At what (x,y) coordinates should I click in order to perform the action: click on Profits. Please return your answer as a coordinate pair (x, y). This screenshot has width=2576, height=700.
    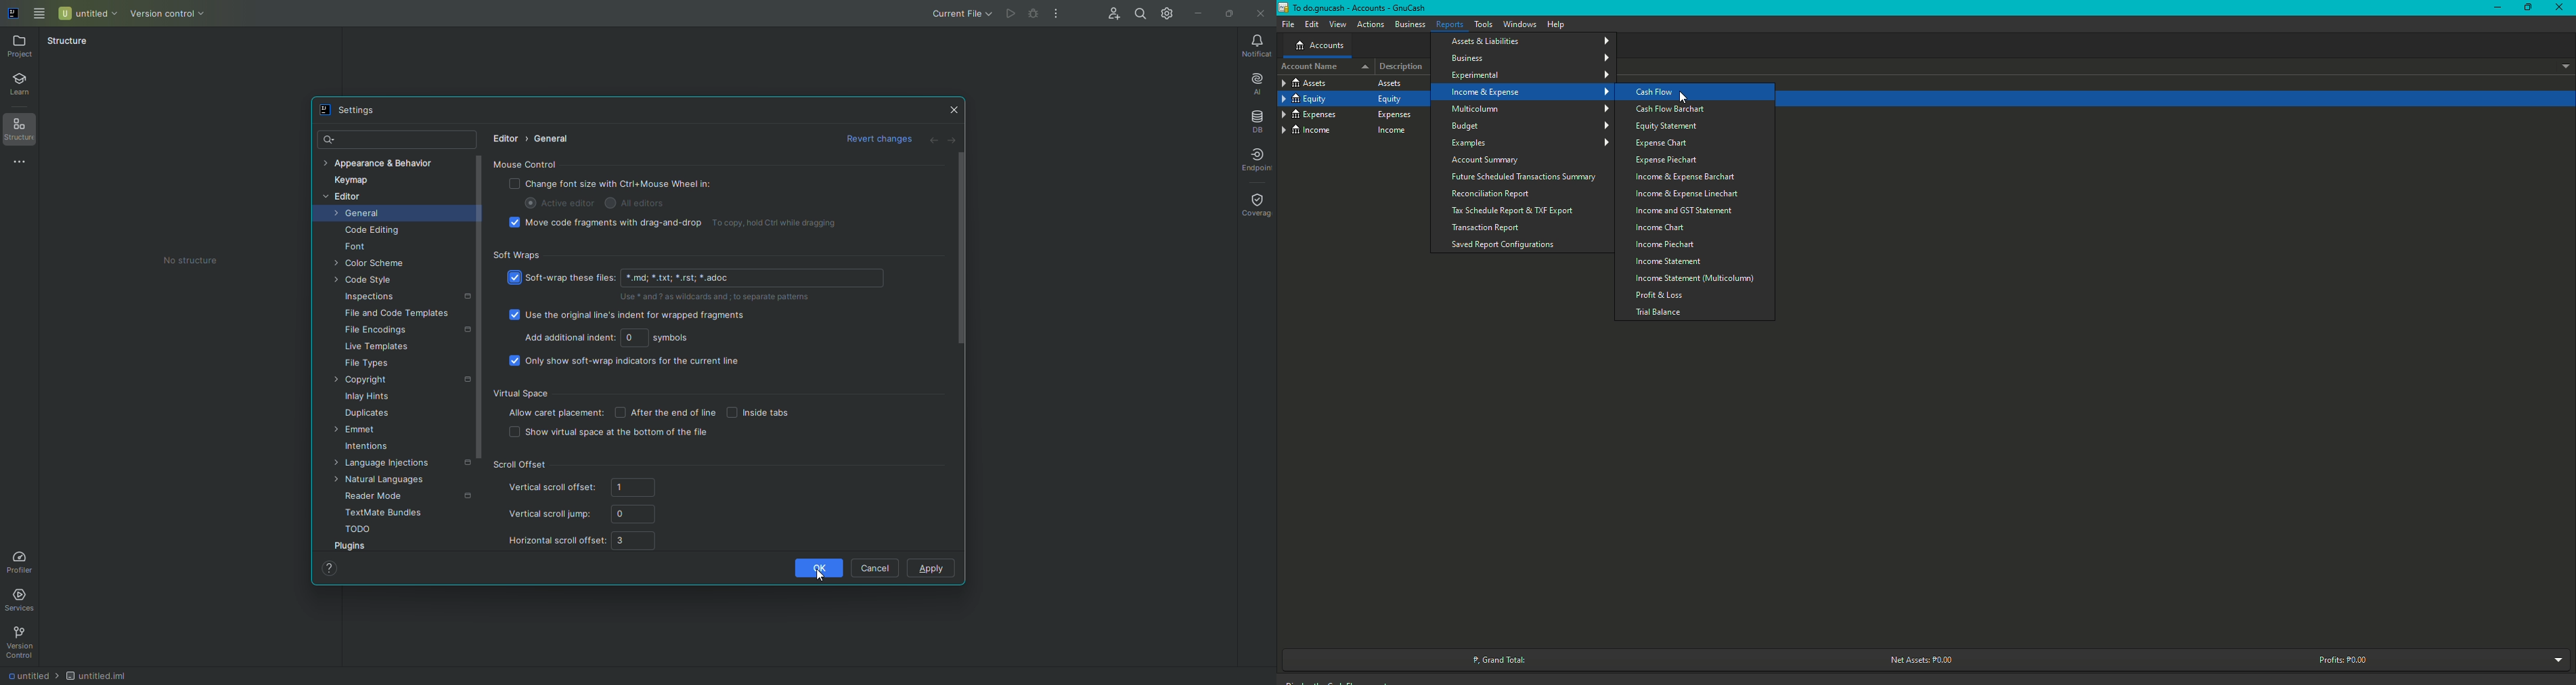
    Looking at the image, I should click on (2347, 660).